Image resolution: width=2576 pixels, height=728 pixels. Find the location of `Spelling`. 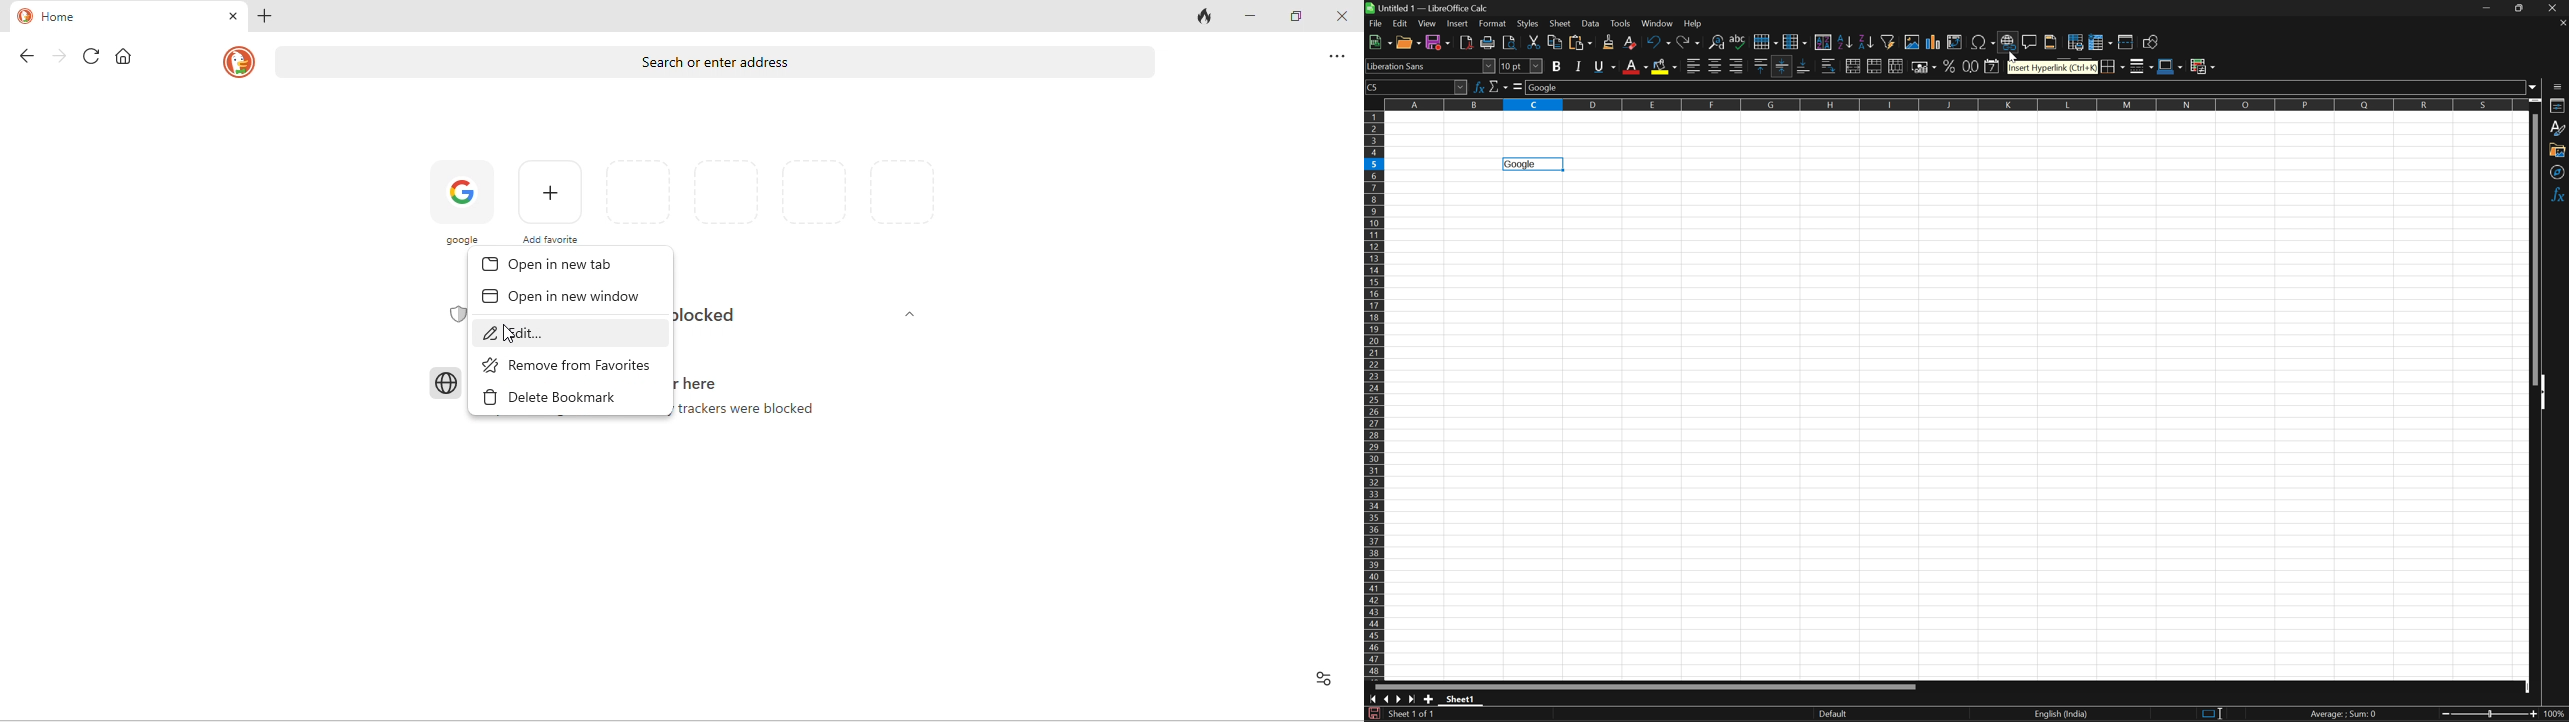

Spelling is located at coordinates (1740, 38).